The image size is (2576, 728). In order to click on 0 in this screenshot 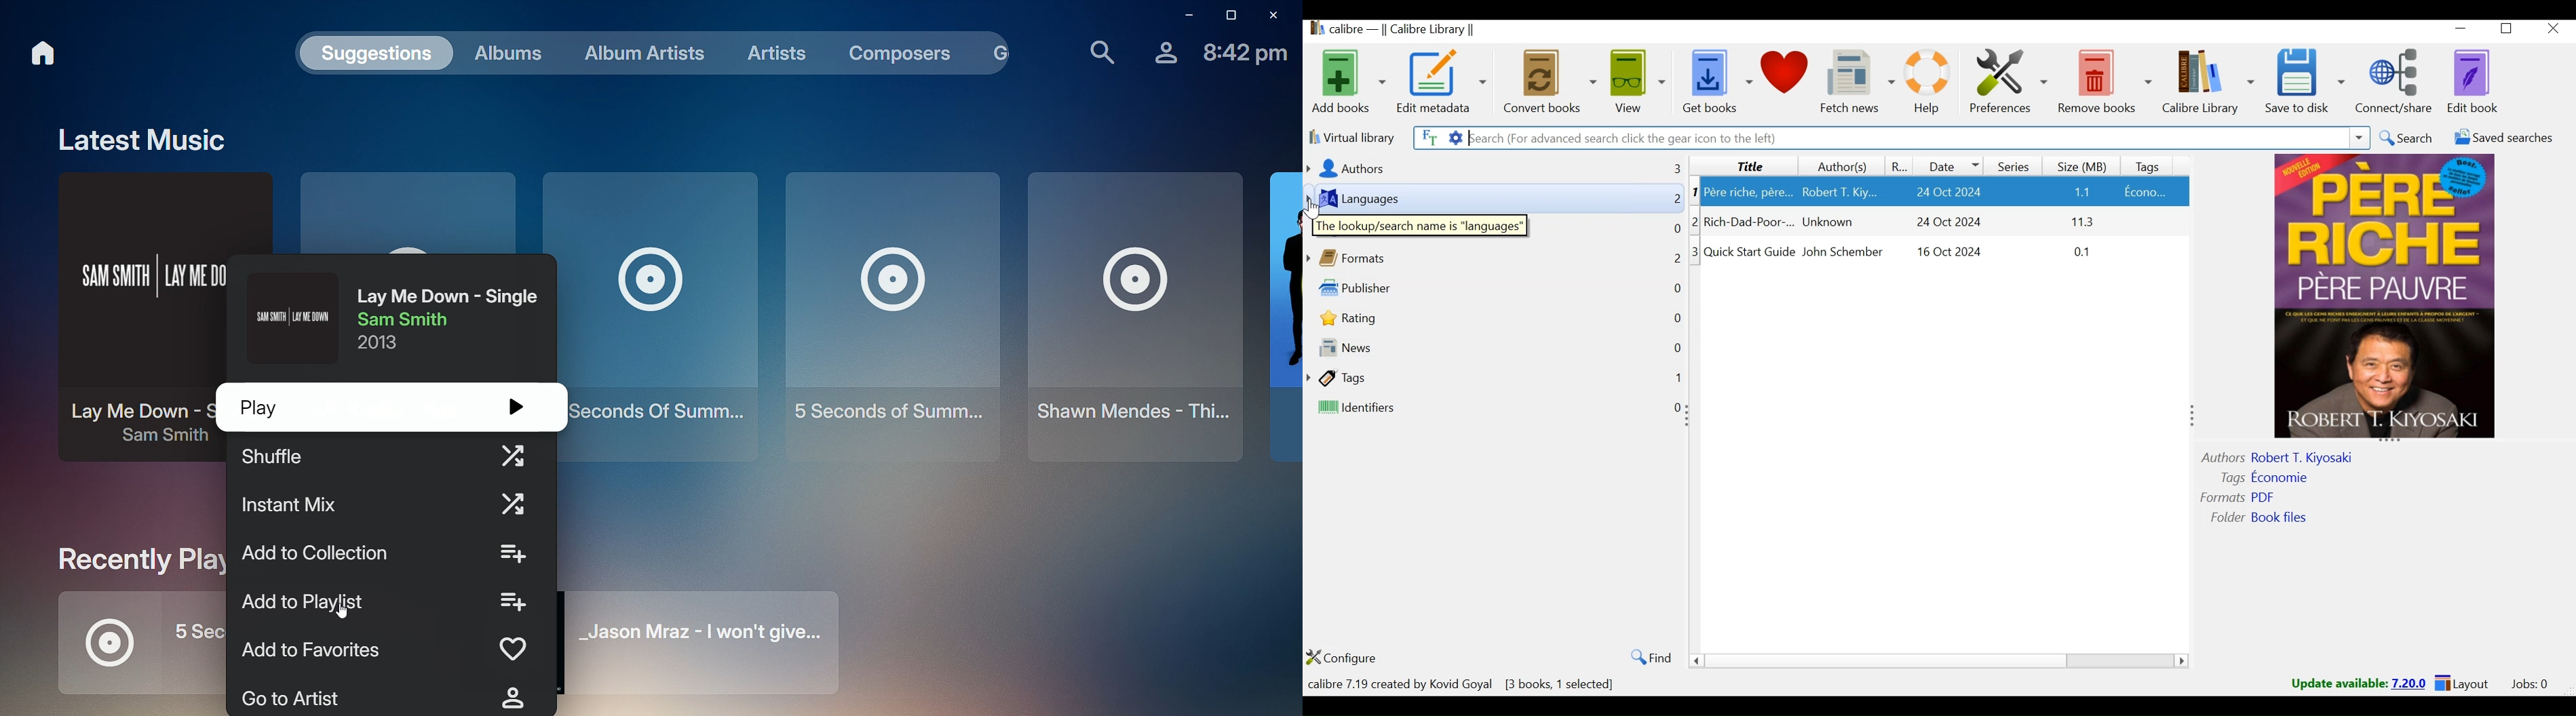, I will do `click(1673, 230)`.